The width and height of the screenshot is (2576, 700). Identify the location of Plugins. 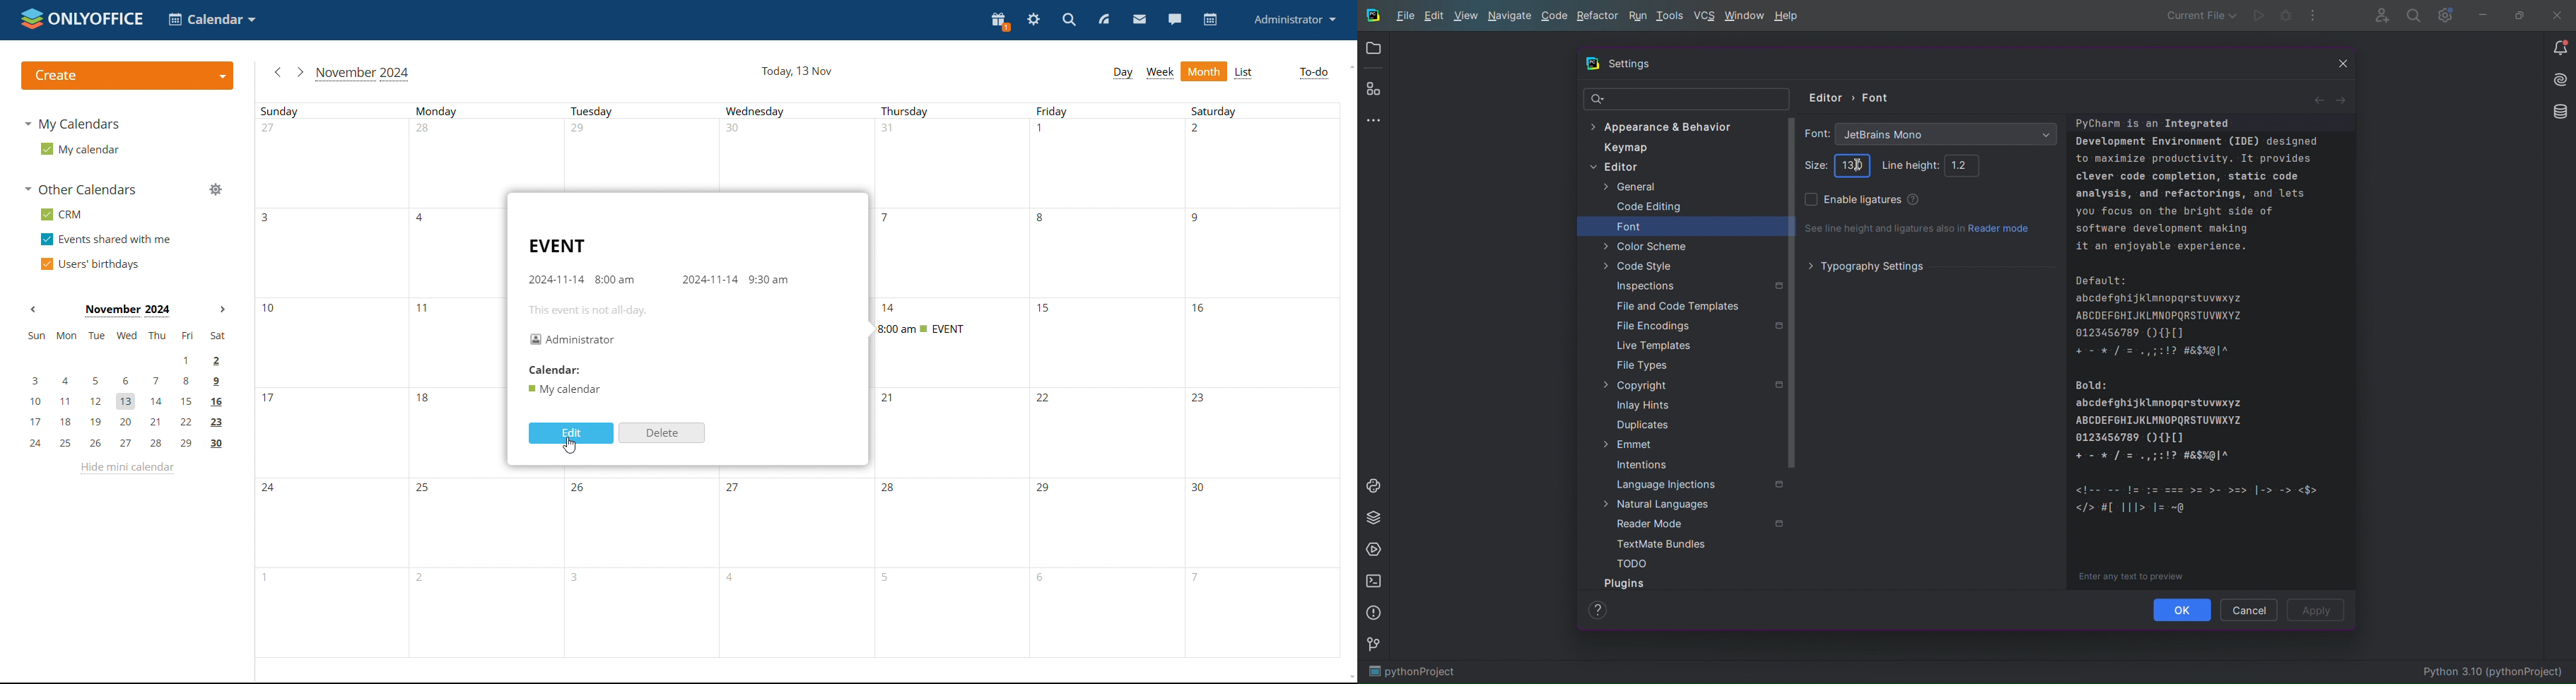
(1626, 583).